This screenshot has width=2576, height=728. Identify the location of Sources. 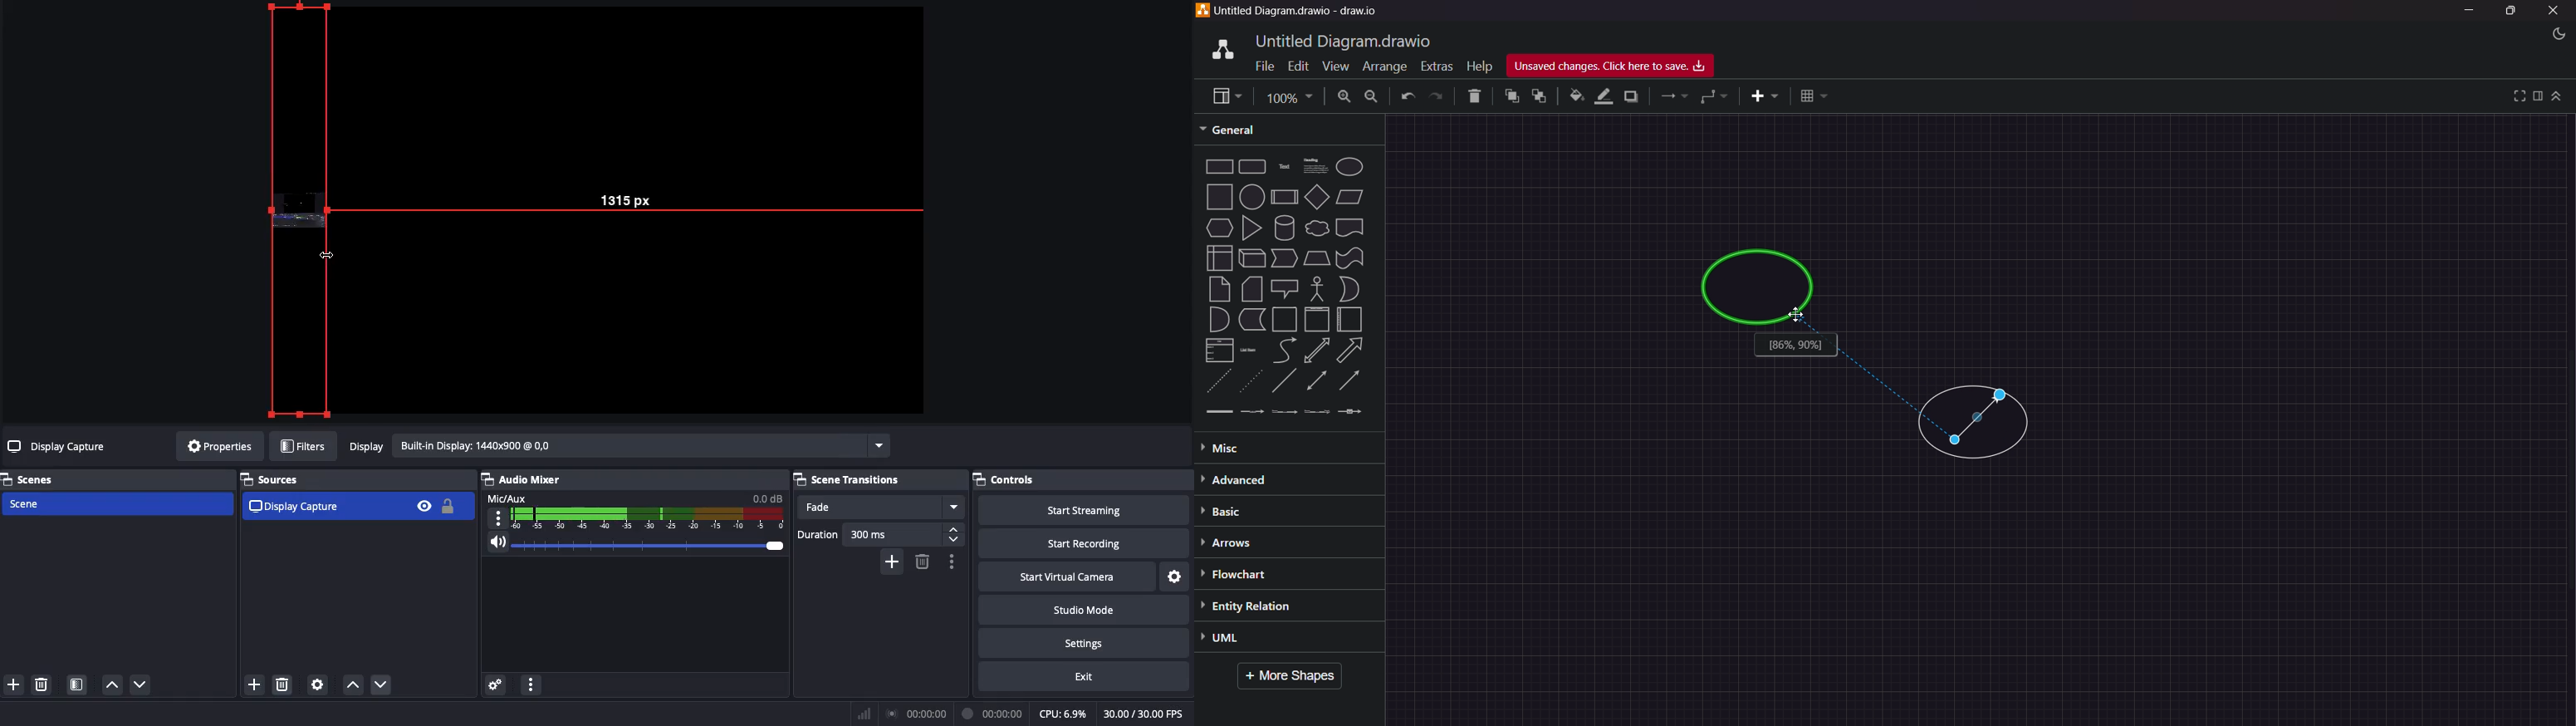
(276, 479).